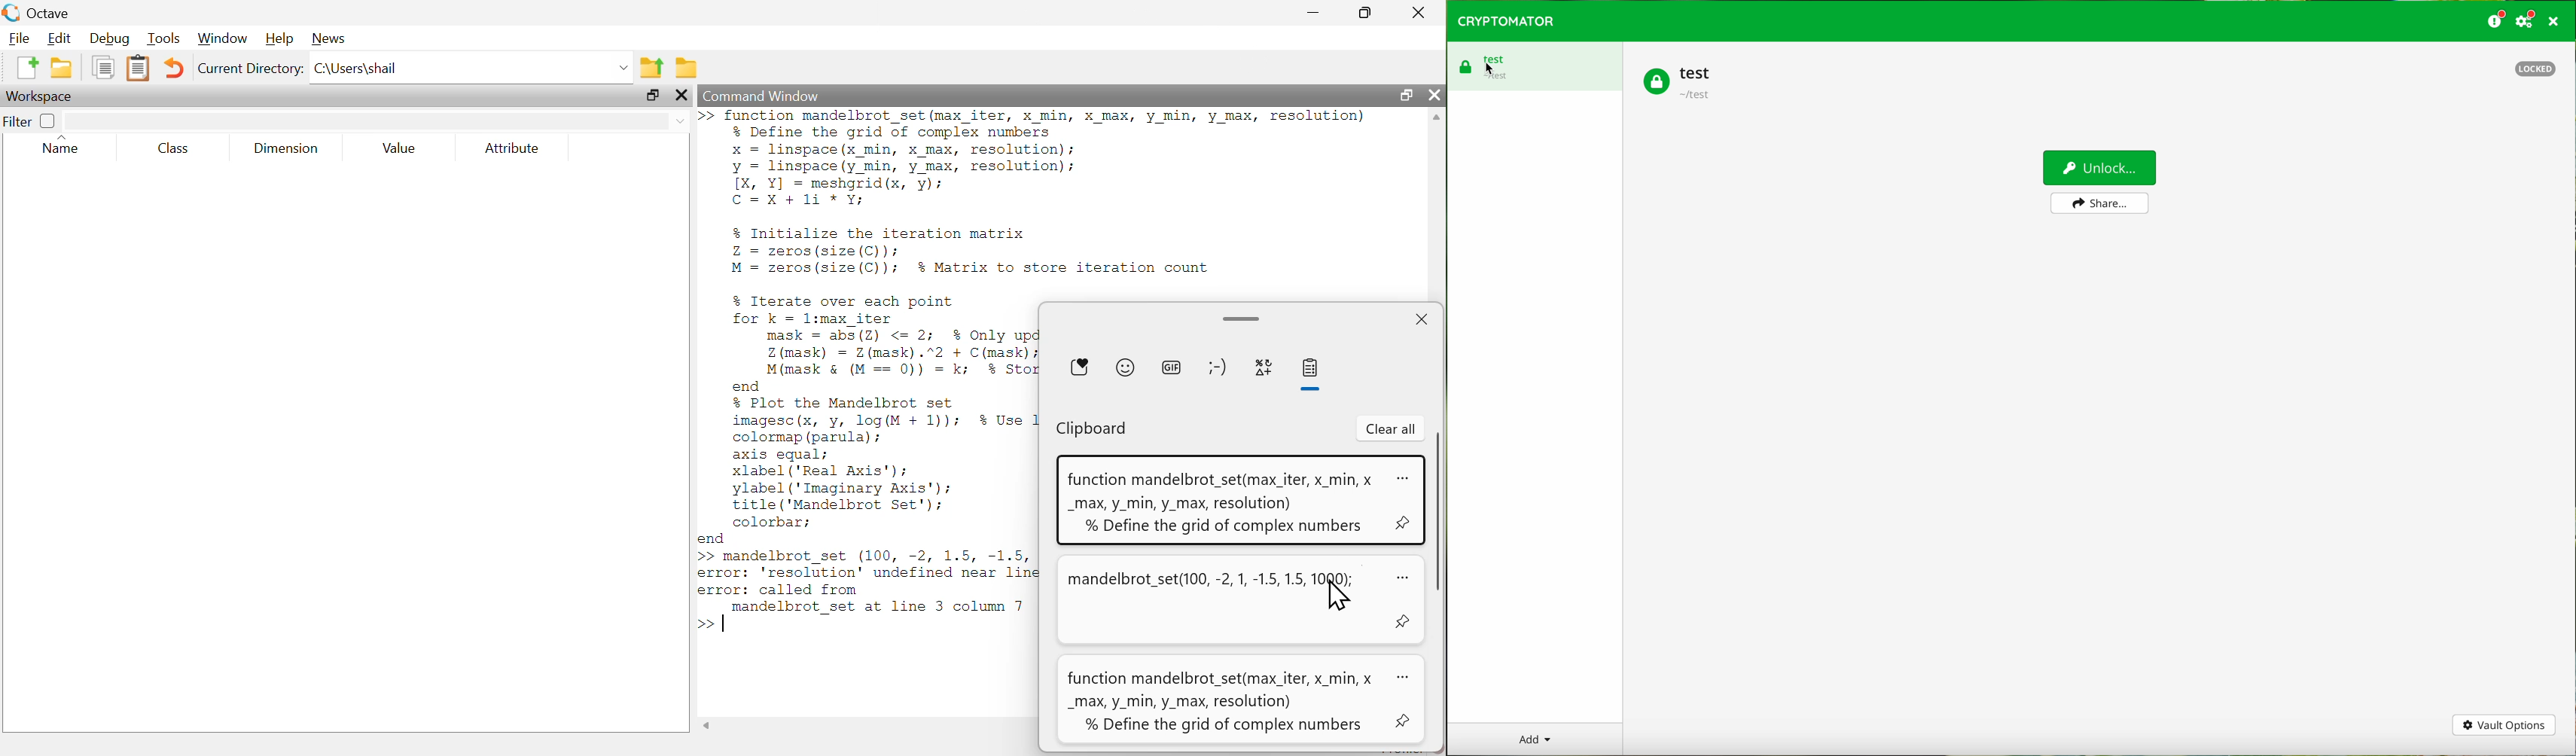 The image size is (2576, 756). I want to click on pin, so click(1402, 522).